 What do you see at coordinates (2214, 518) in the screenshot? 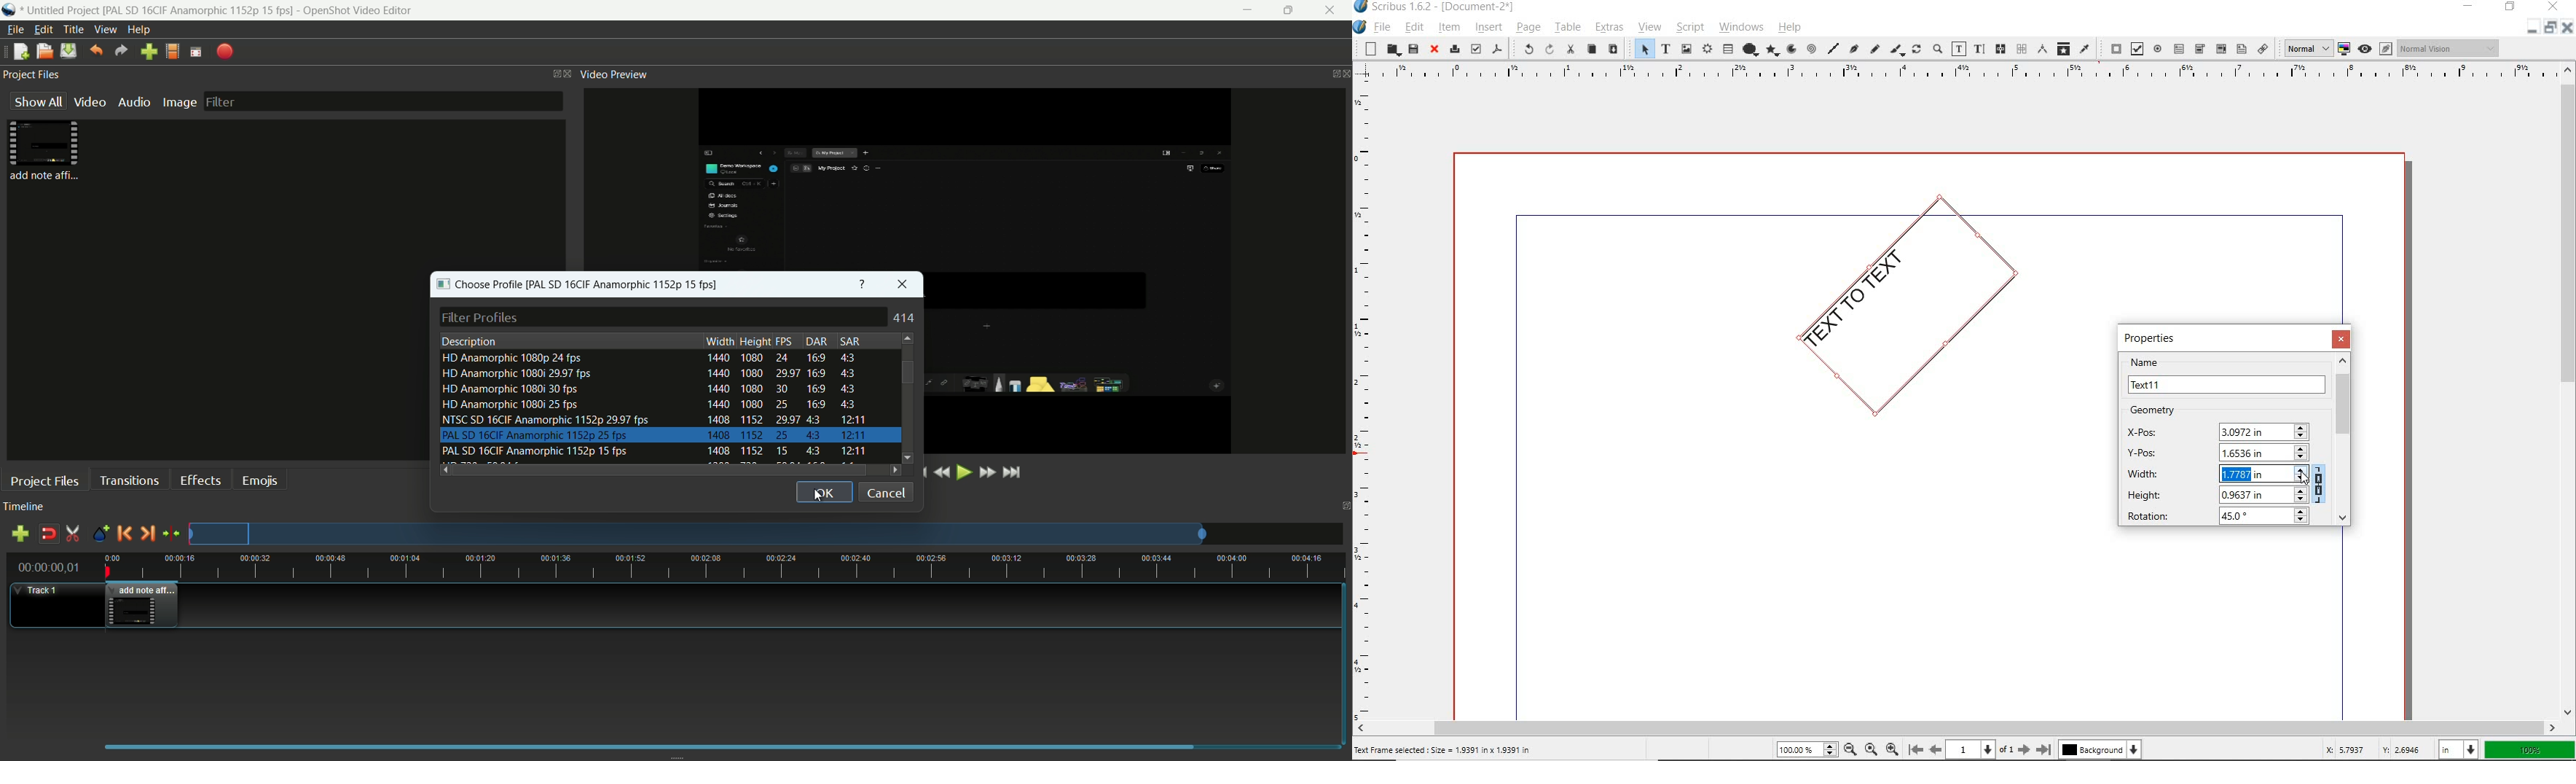
I see `ROTATION` at bounding box center [2214, 518].